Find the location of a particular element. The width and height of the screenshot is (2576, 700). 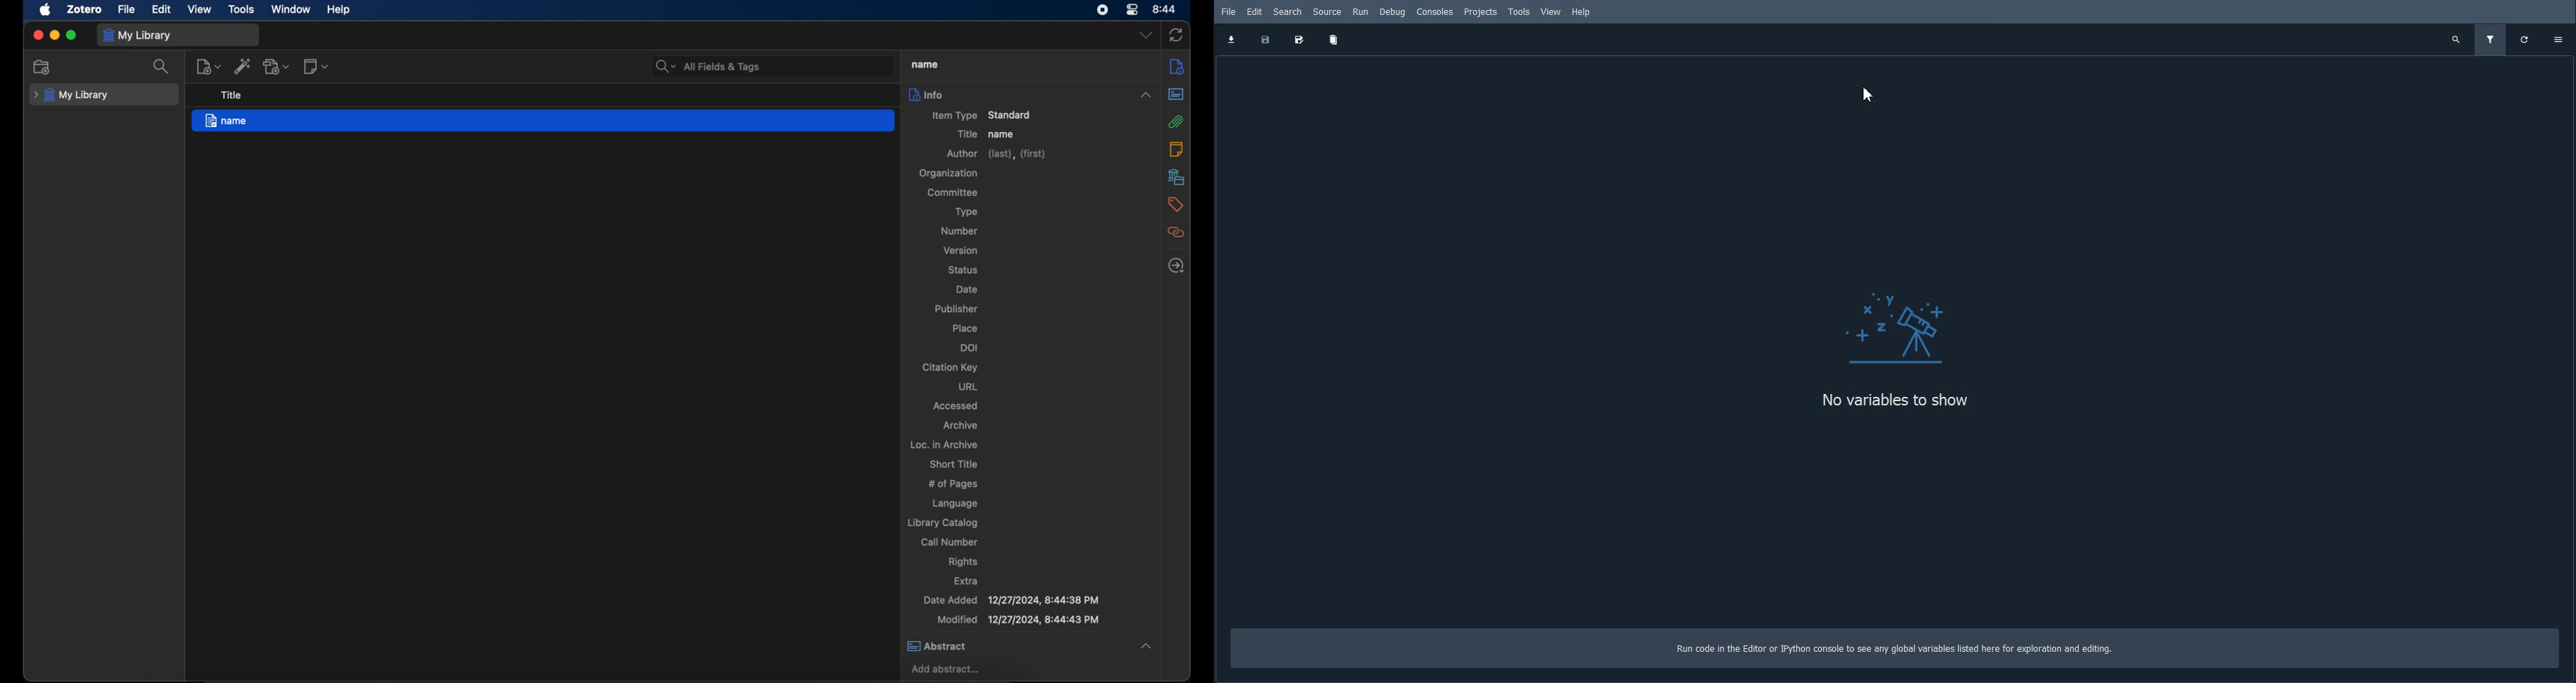

control center is located at coordinates (1133, 10).